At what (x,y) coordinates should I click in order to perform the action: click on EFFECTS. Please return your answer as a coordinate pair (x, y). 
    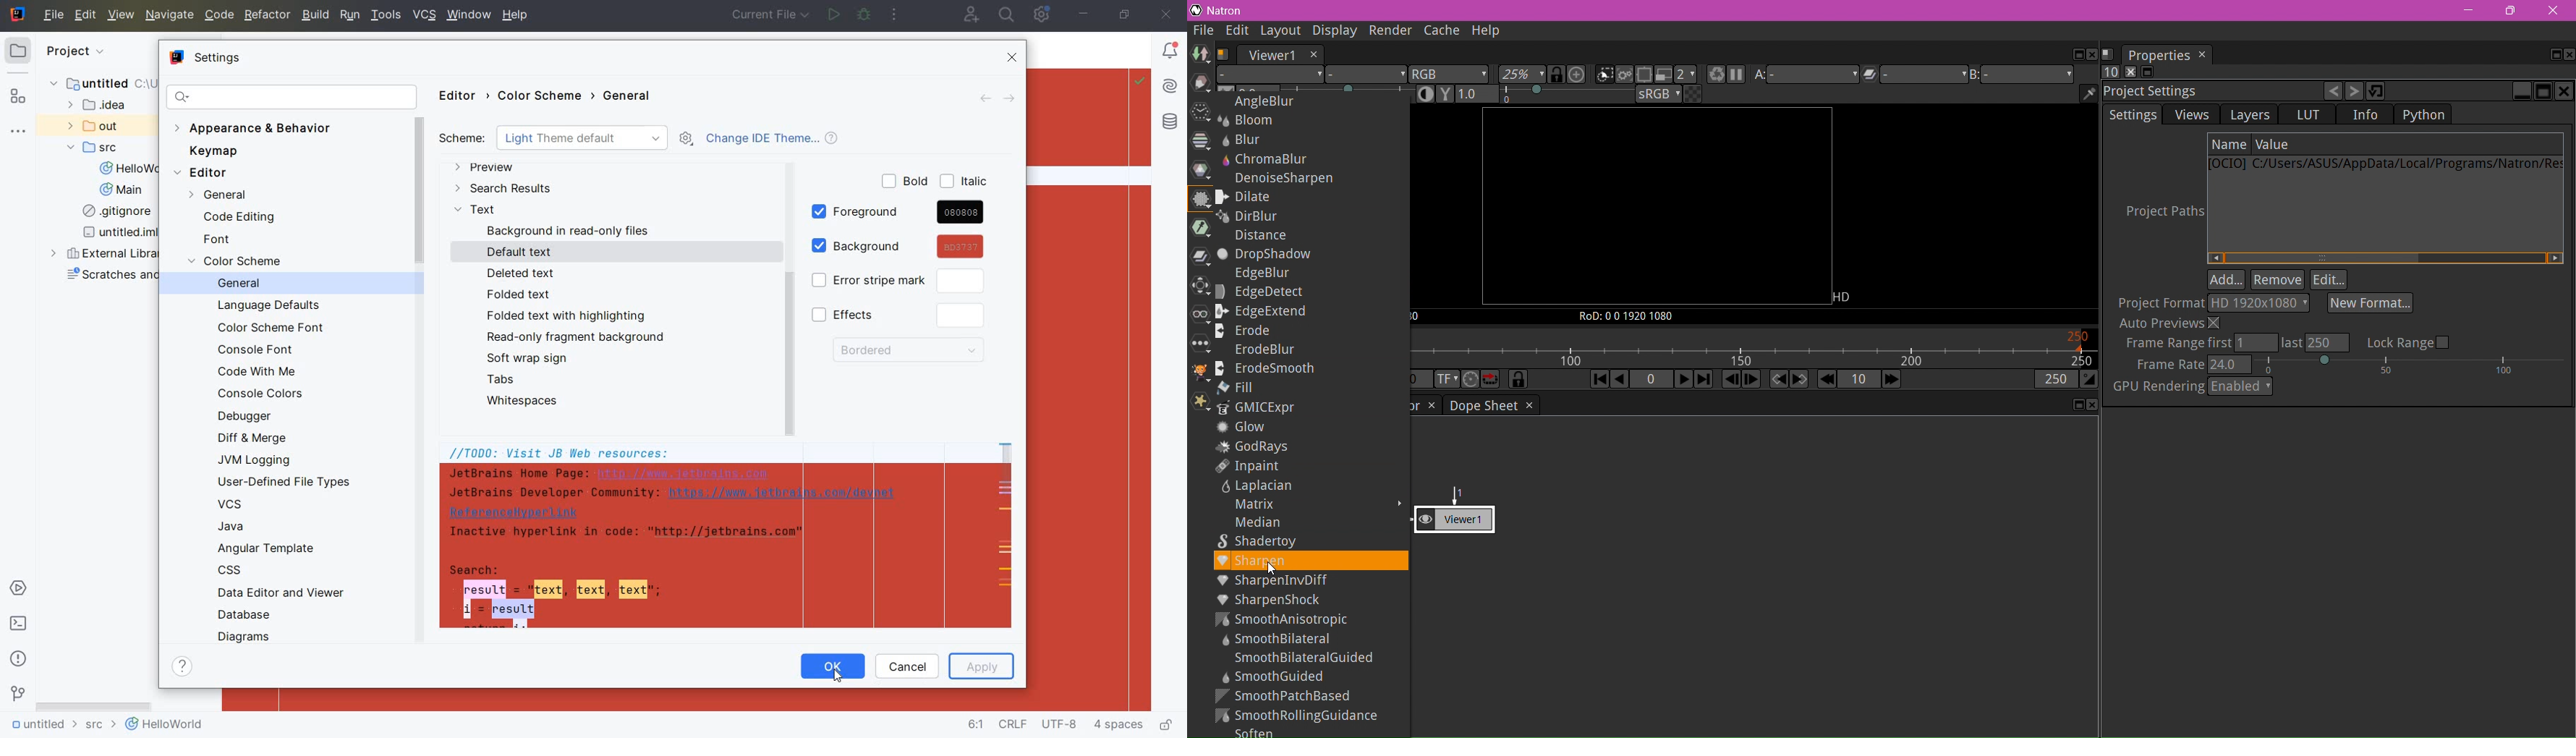
    Looking at the image, I should click on (901, 316).